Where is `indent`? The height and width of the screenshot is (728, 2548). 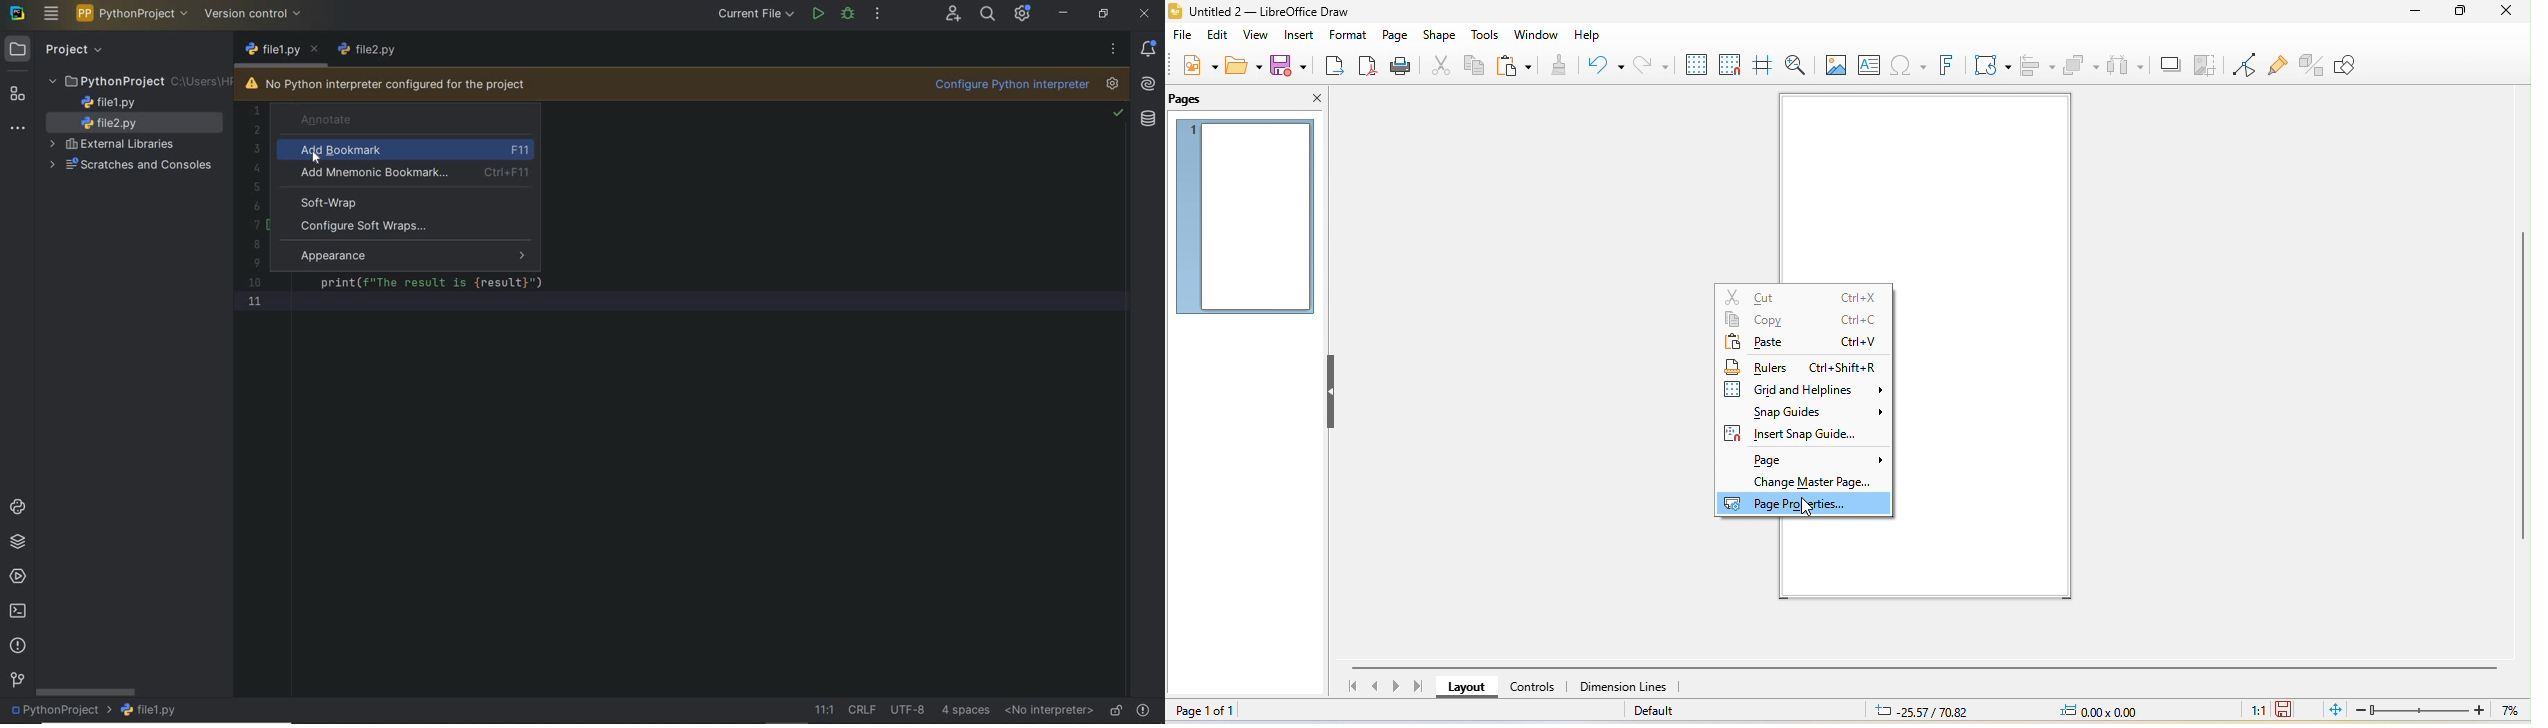 indent is located at coordinates (965, 710).